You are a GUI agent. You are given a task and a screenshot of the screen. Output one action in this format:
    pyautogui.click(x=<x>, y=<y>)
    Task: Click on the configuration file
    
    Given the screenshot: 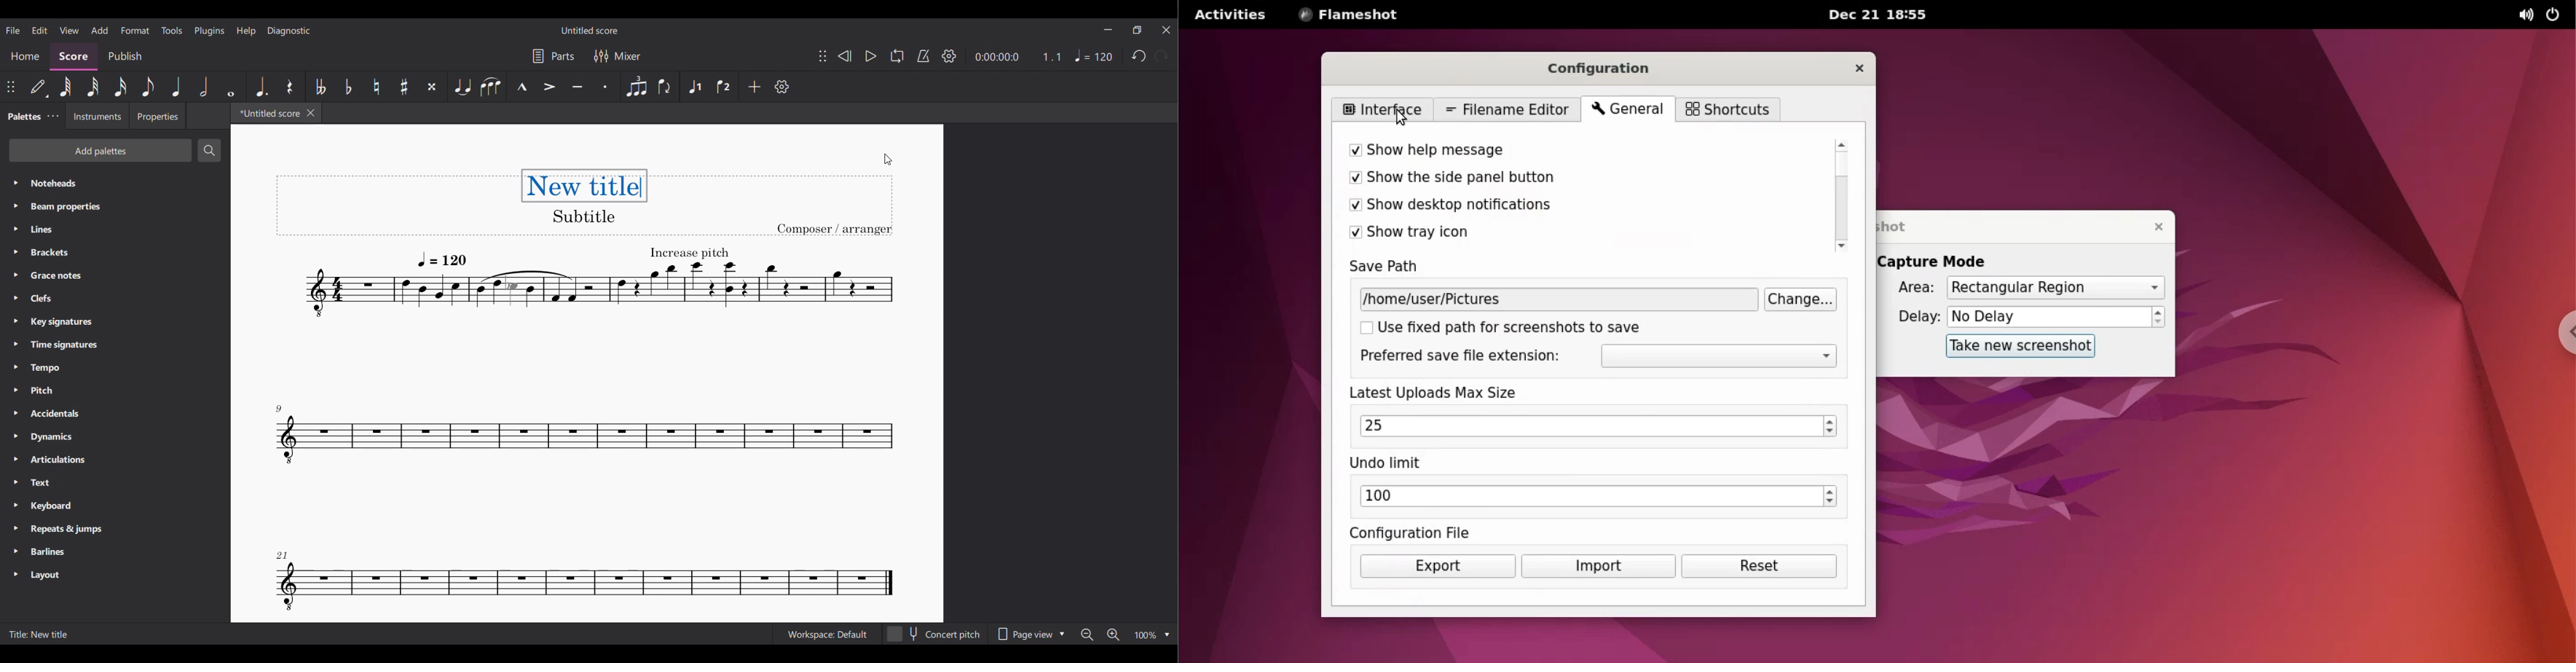 What is the action you would take?
    pyautogui.click(x=1435, y=531)
    